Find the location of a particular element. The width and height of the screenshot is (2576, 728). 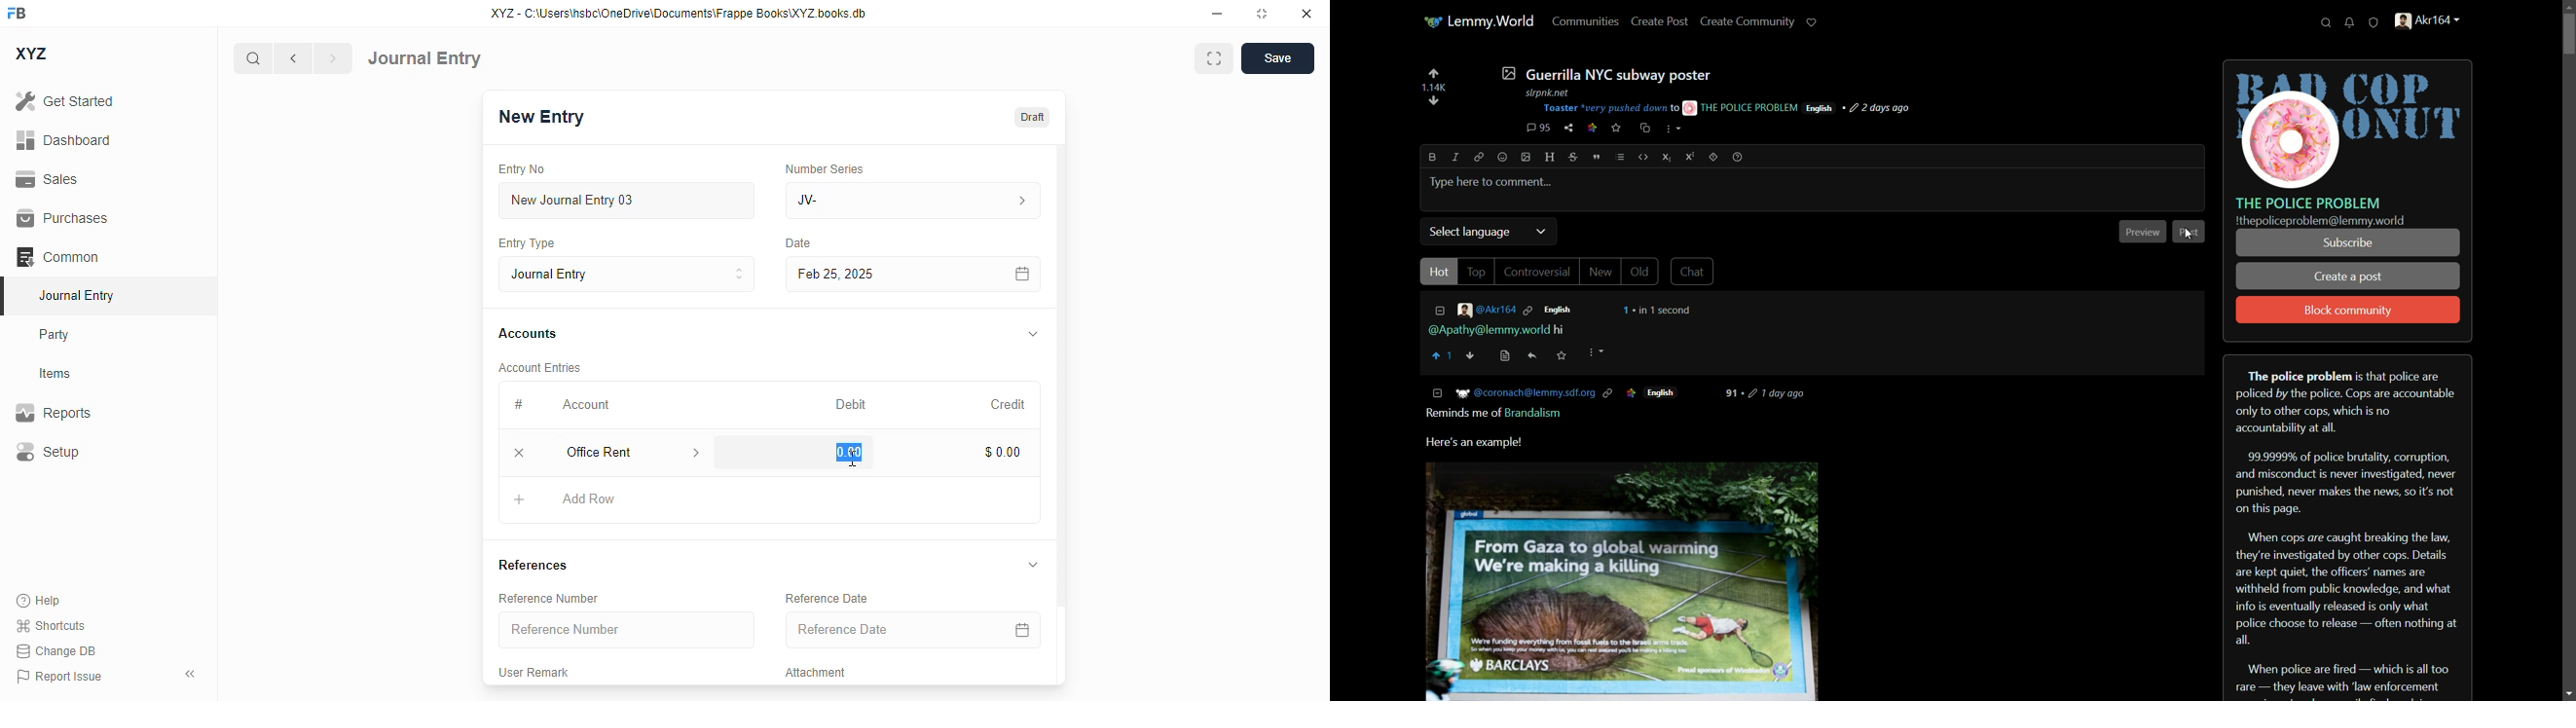

JV- is located at coordinates (870, 201).